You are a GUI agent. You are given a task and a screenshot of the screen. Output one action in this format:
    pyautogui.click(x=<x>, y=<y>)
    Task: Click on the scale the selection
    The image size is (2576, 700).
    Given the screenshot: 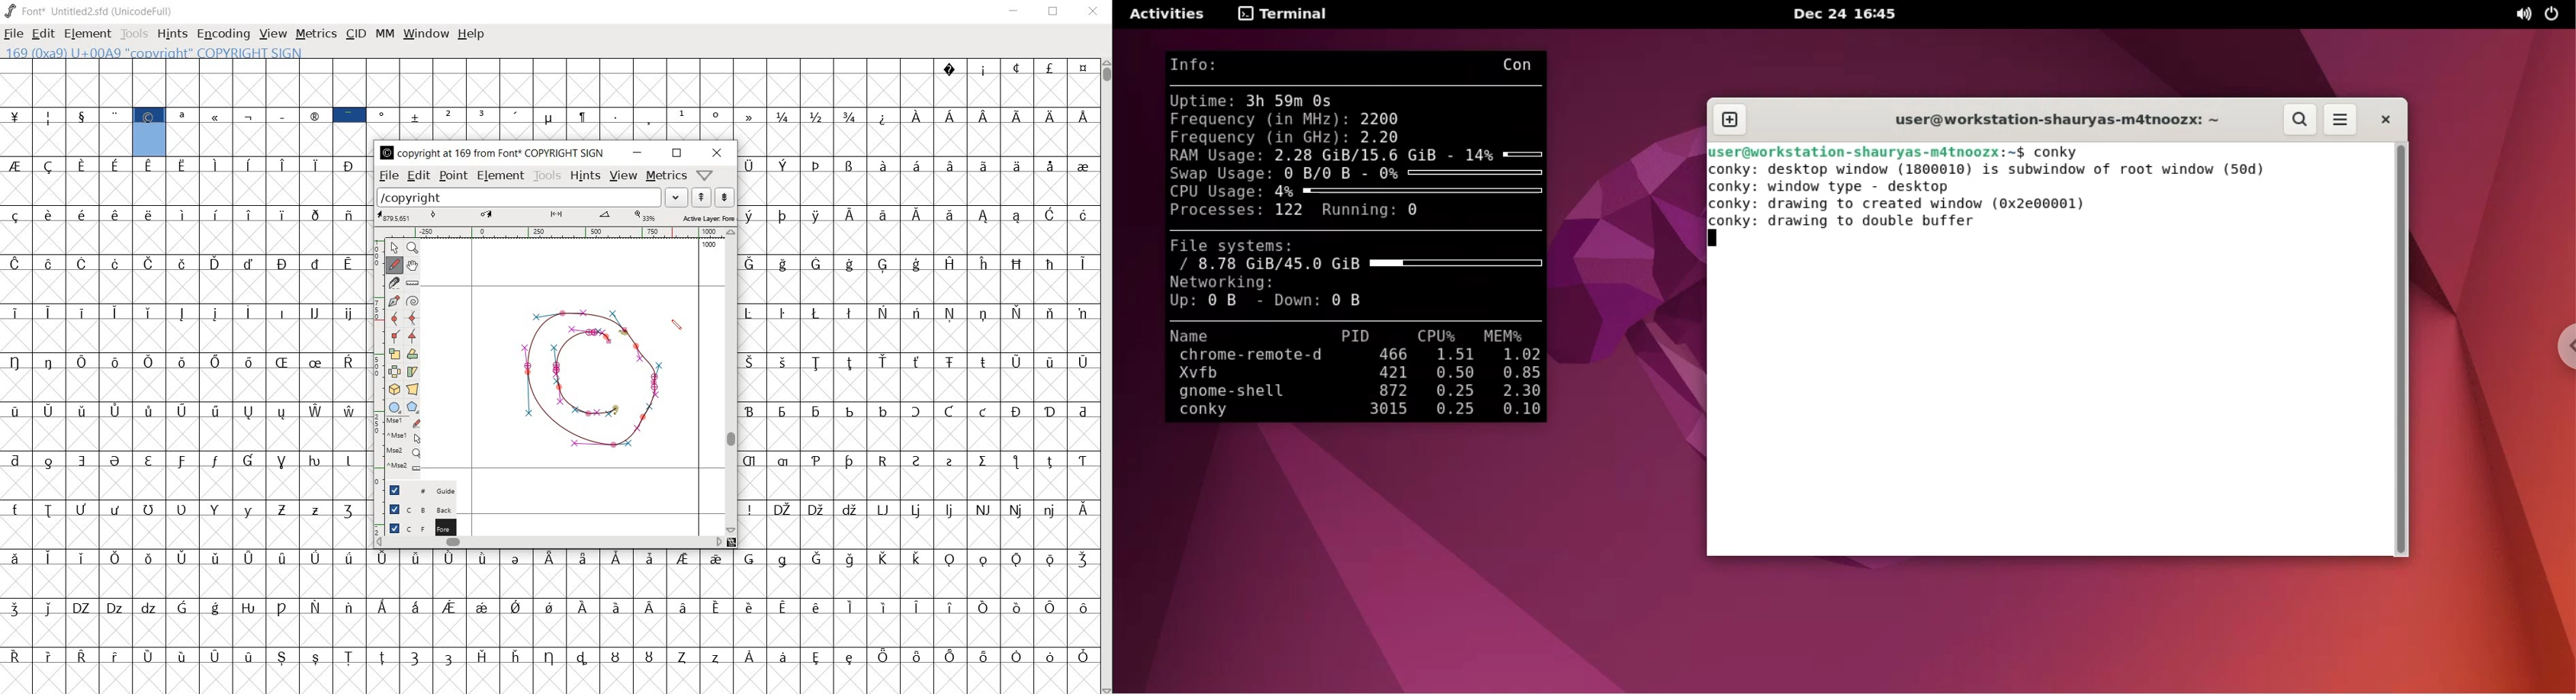 What is the action you would take?
    pyautogui.click(x=395, y=354)
    